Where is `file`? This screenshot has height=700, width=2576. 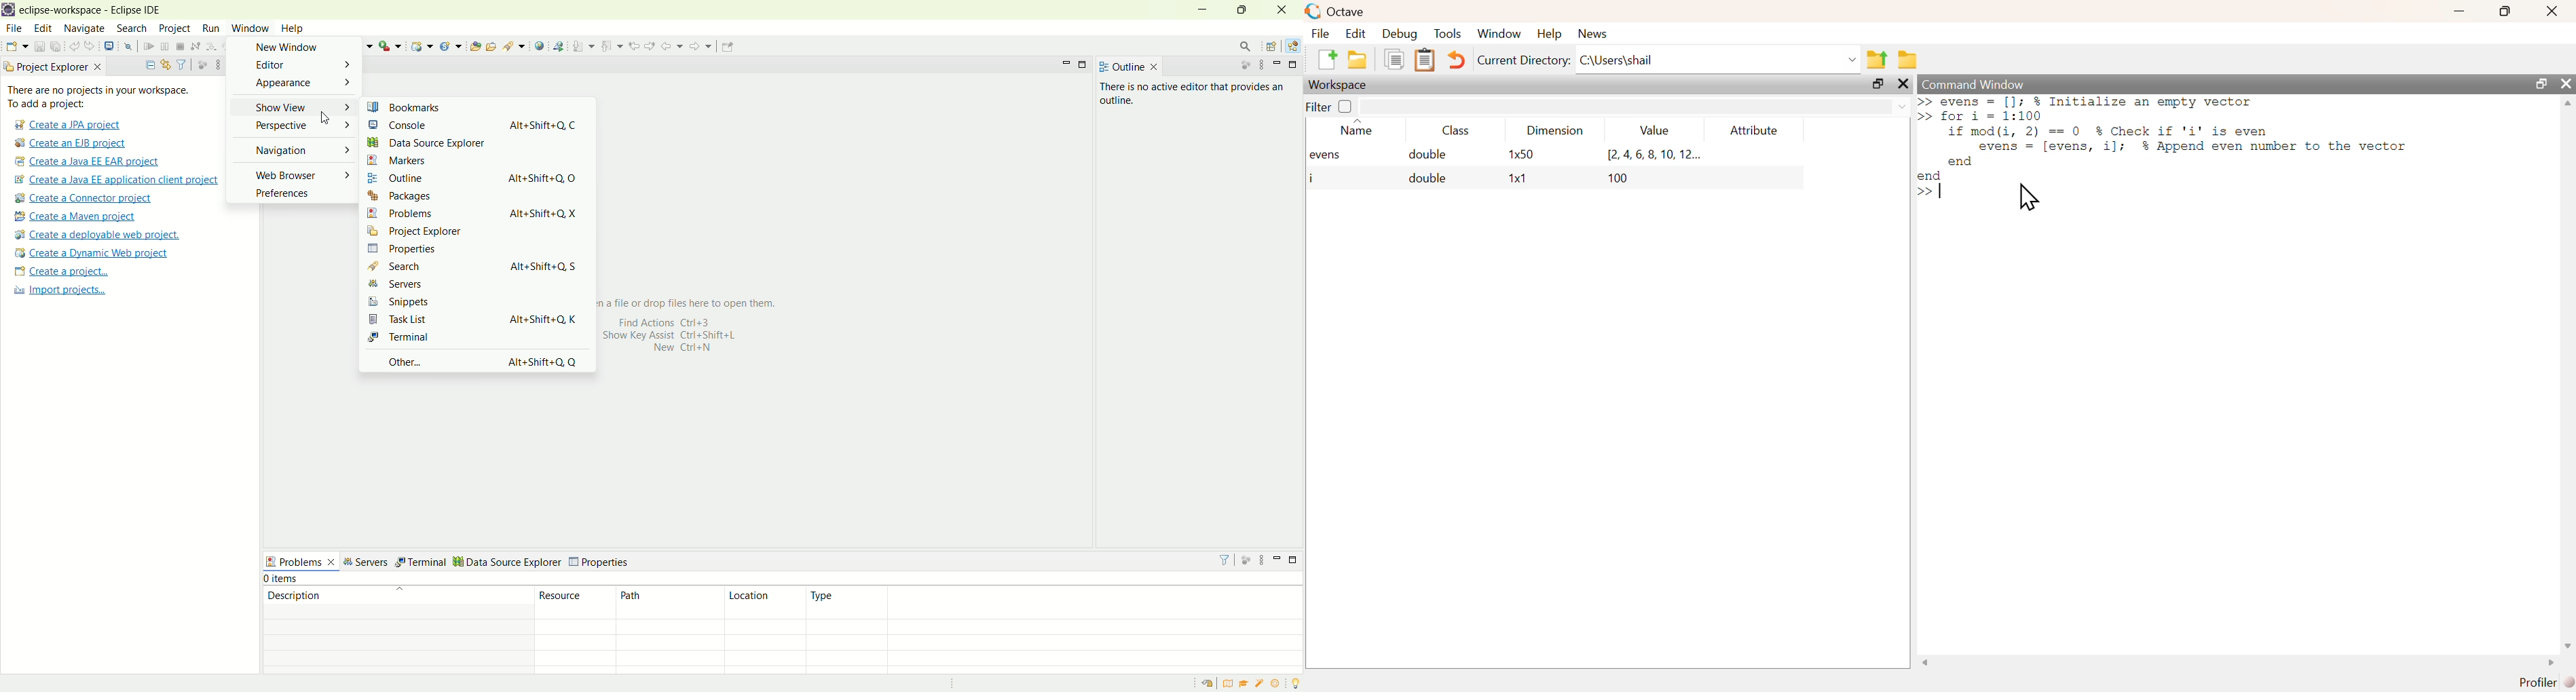 file is located at coordinates (1321, 34).